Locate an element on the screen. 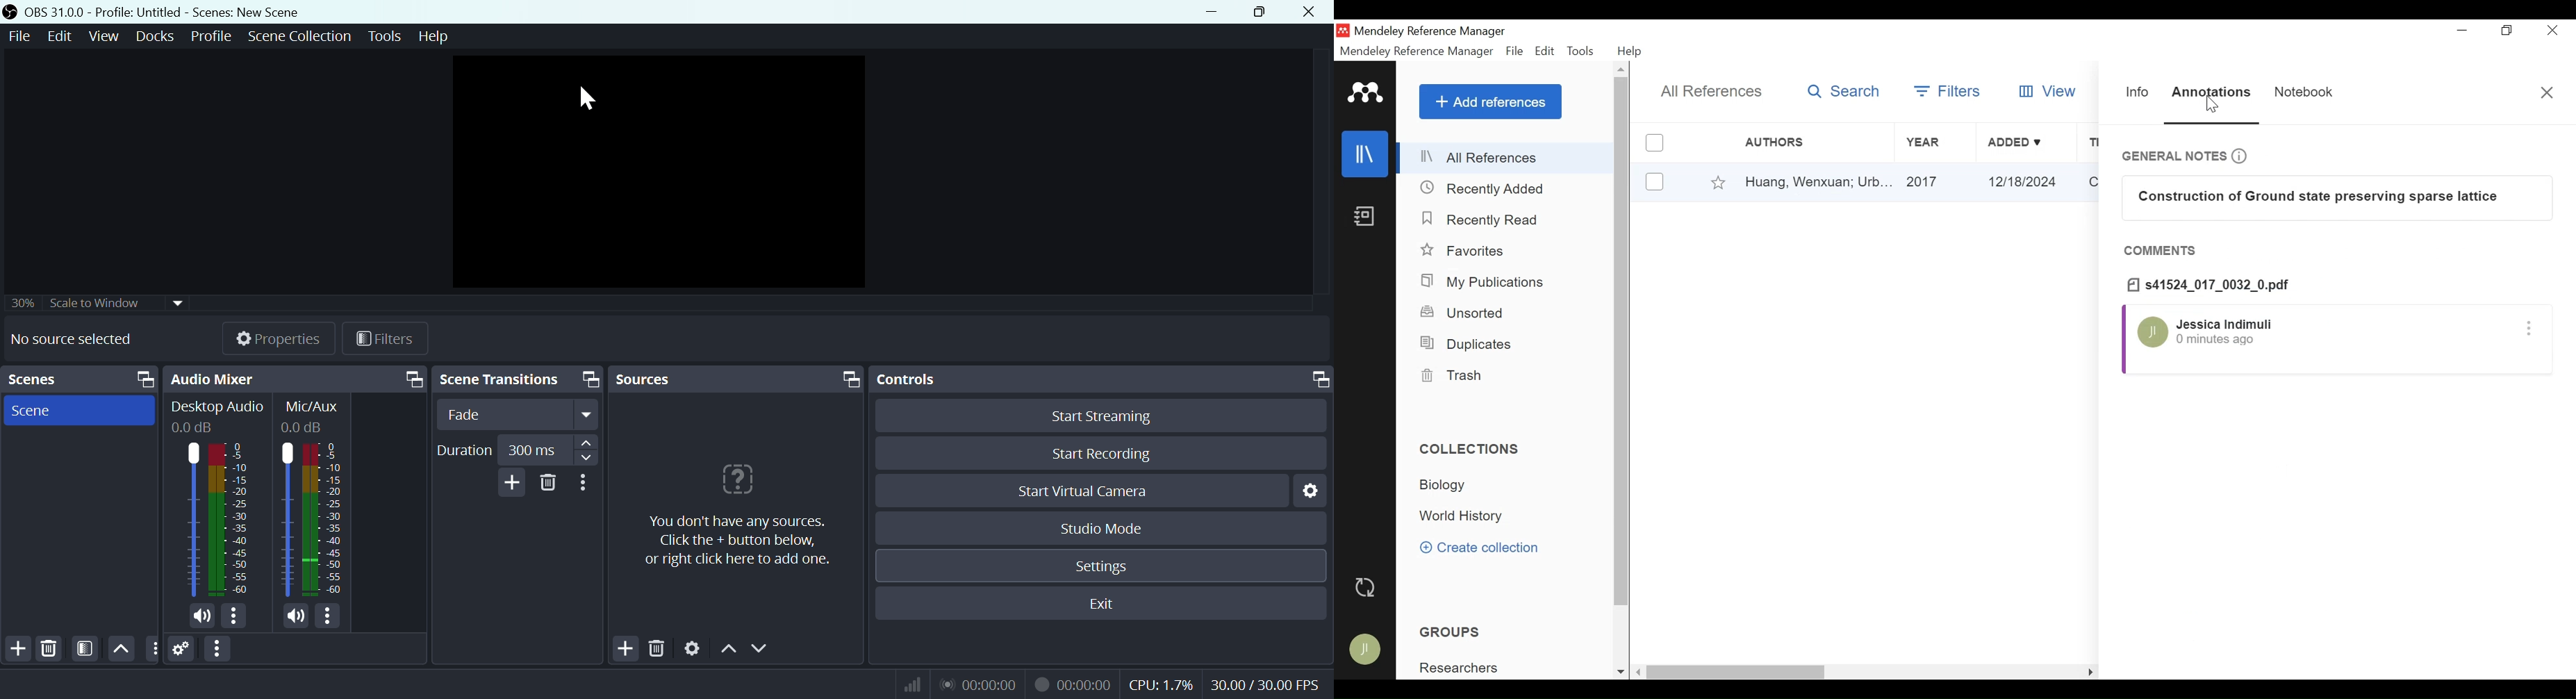  More options is located at coordinates (220, 648).